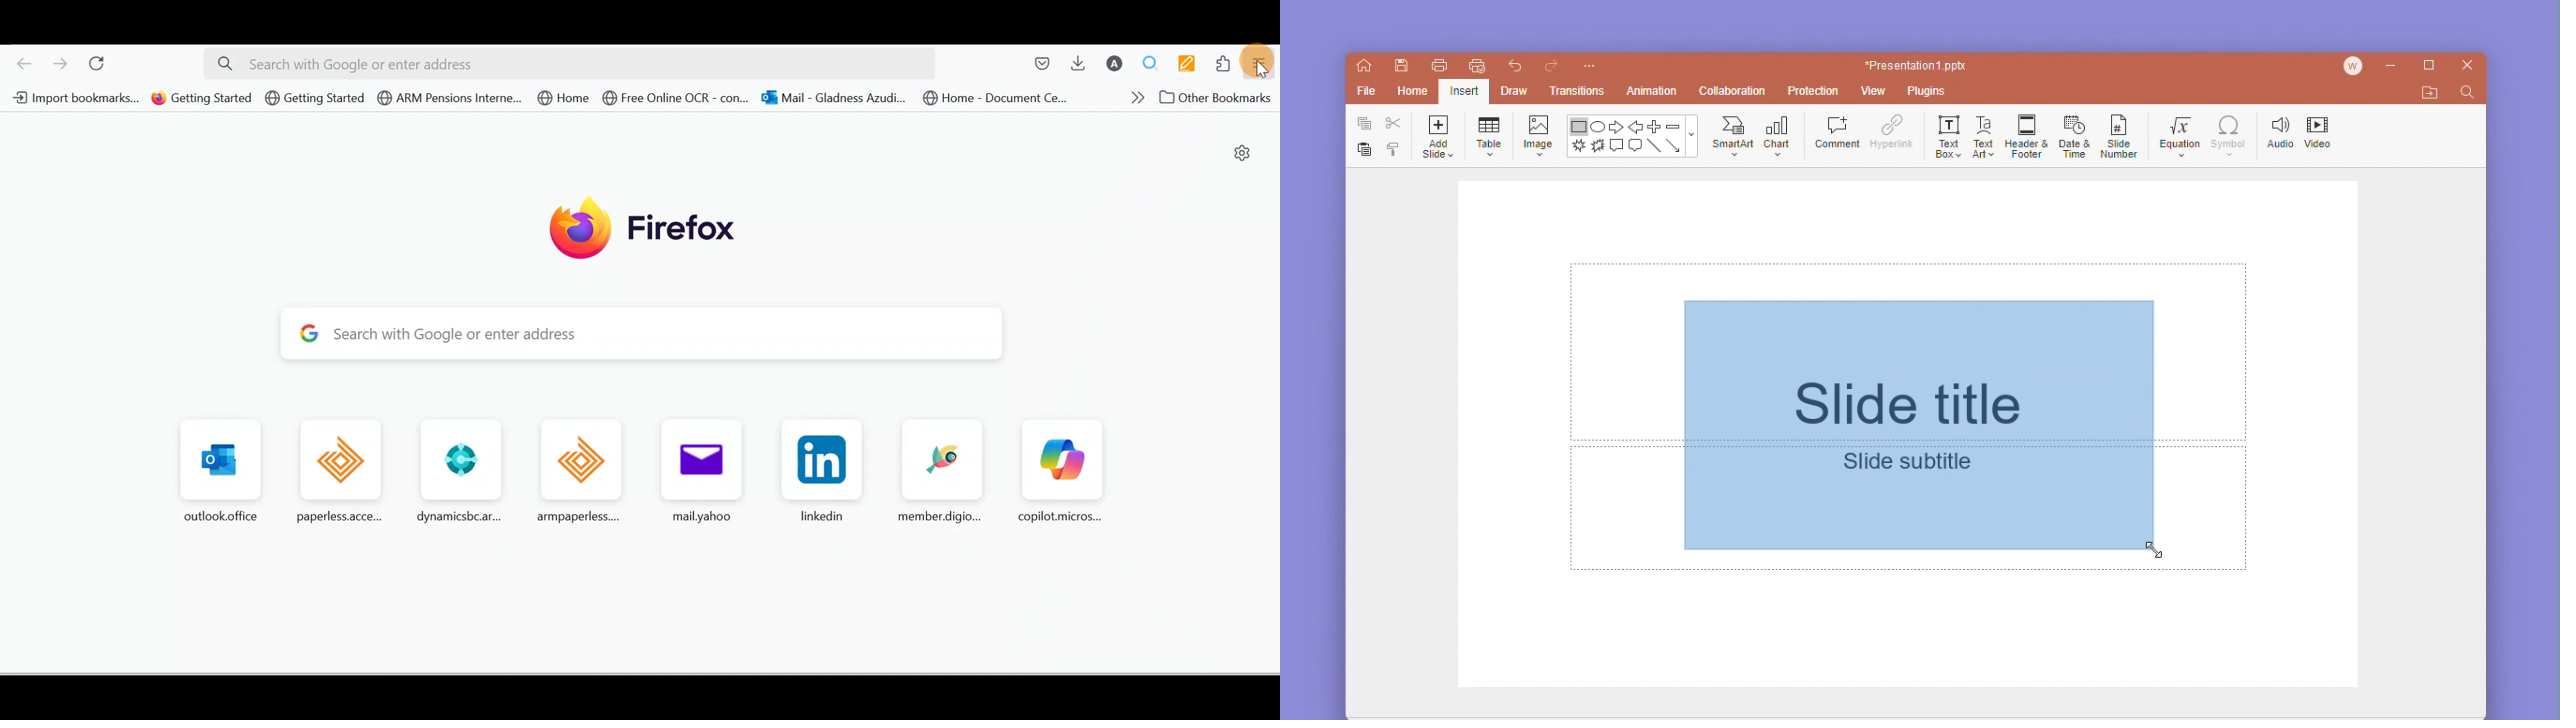 Image resolution: width=2576 pixels, height=728 pixels. What do you see at coordinates (1552, 65) in the screenshot?
I see `redo` at bounding box center [1552, 65].